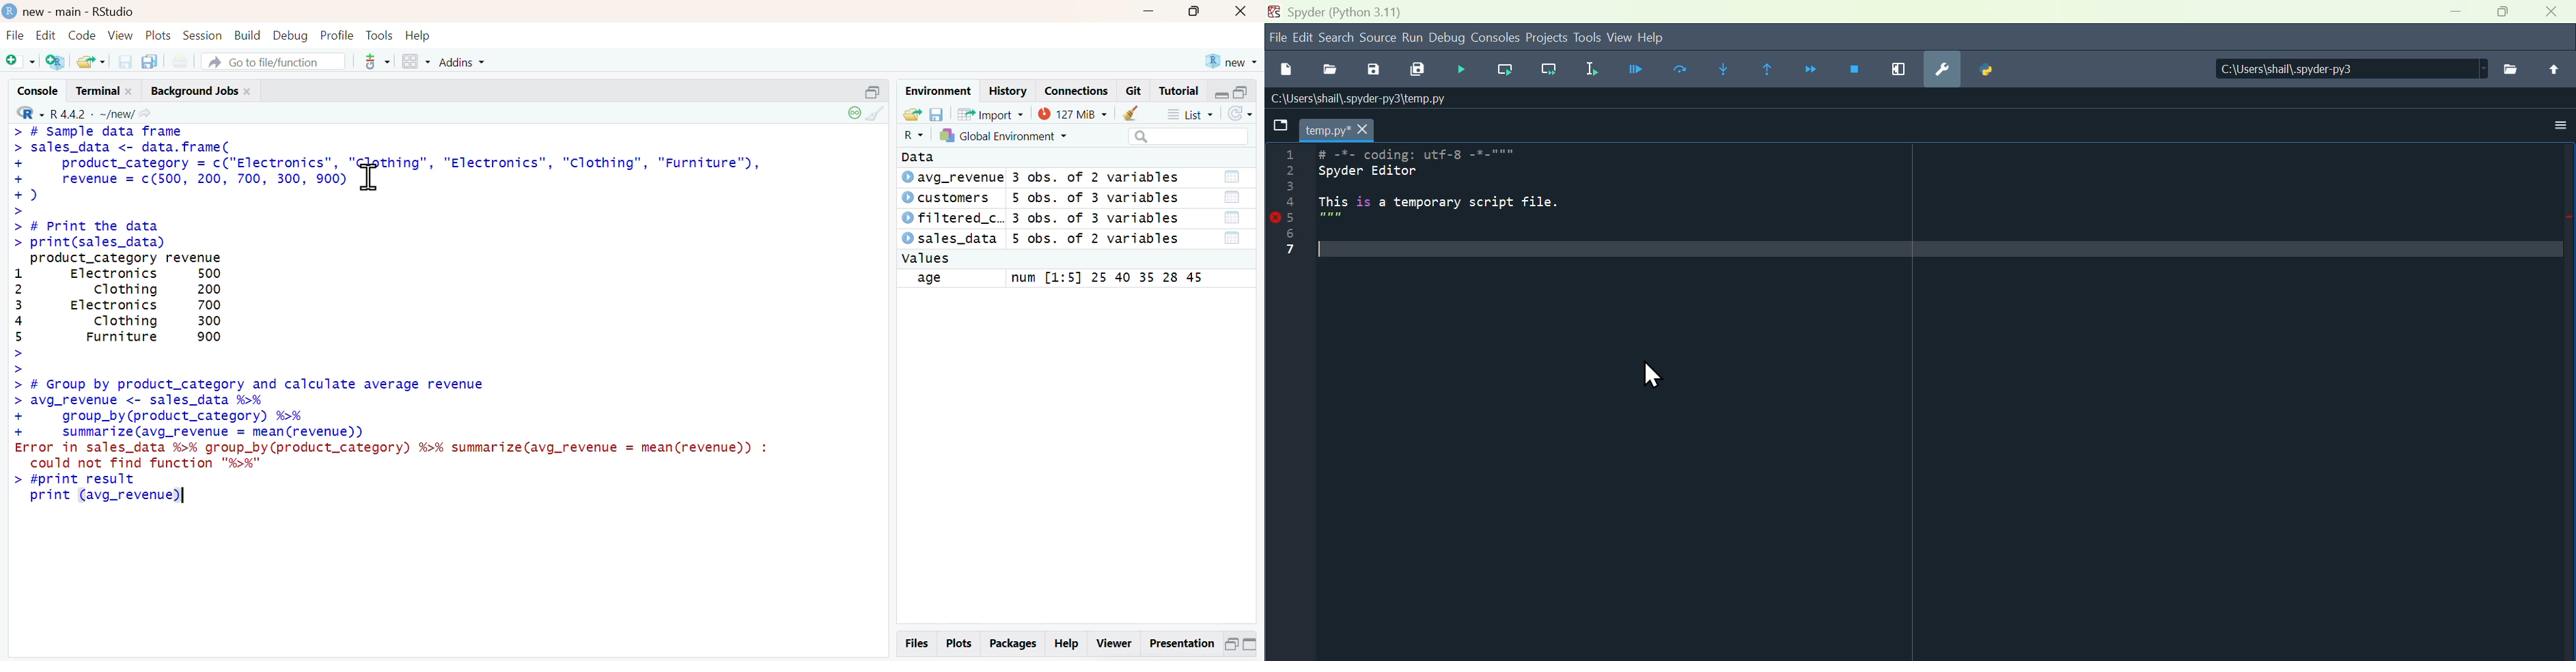  Describe the element at coordinates (45, 36) in the screenshot. I see `Edit` at that location.